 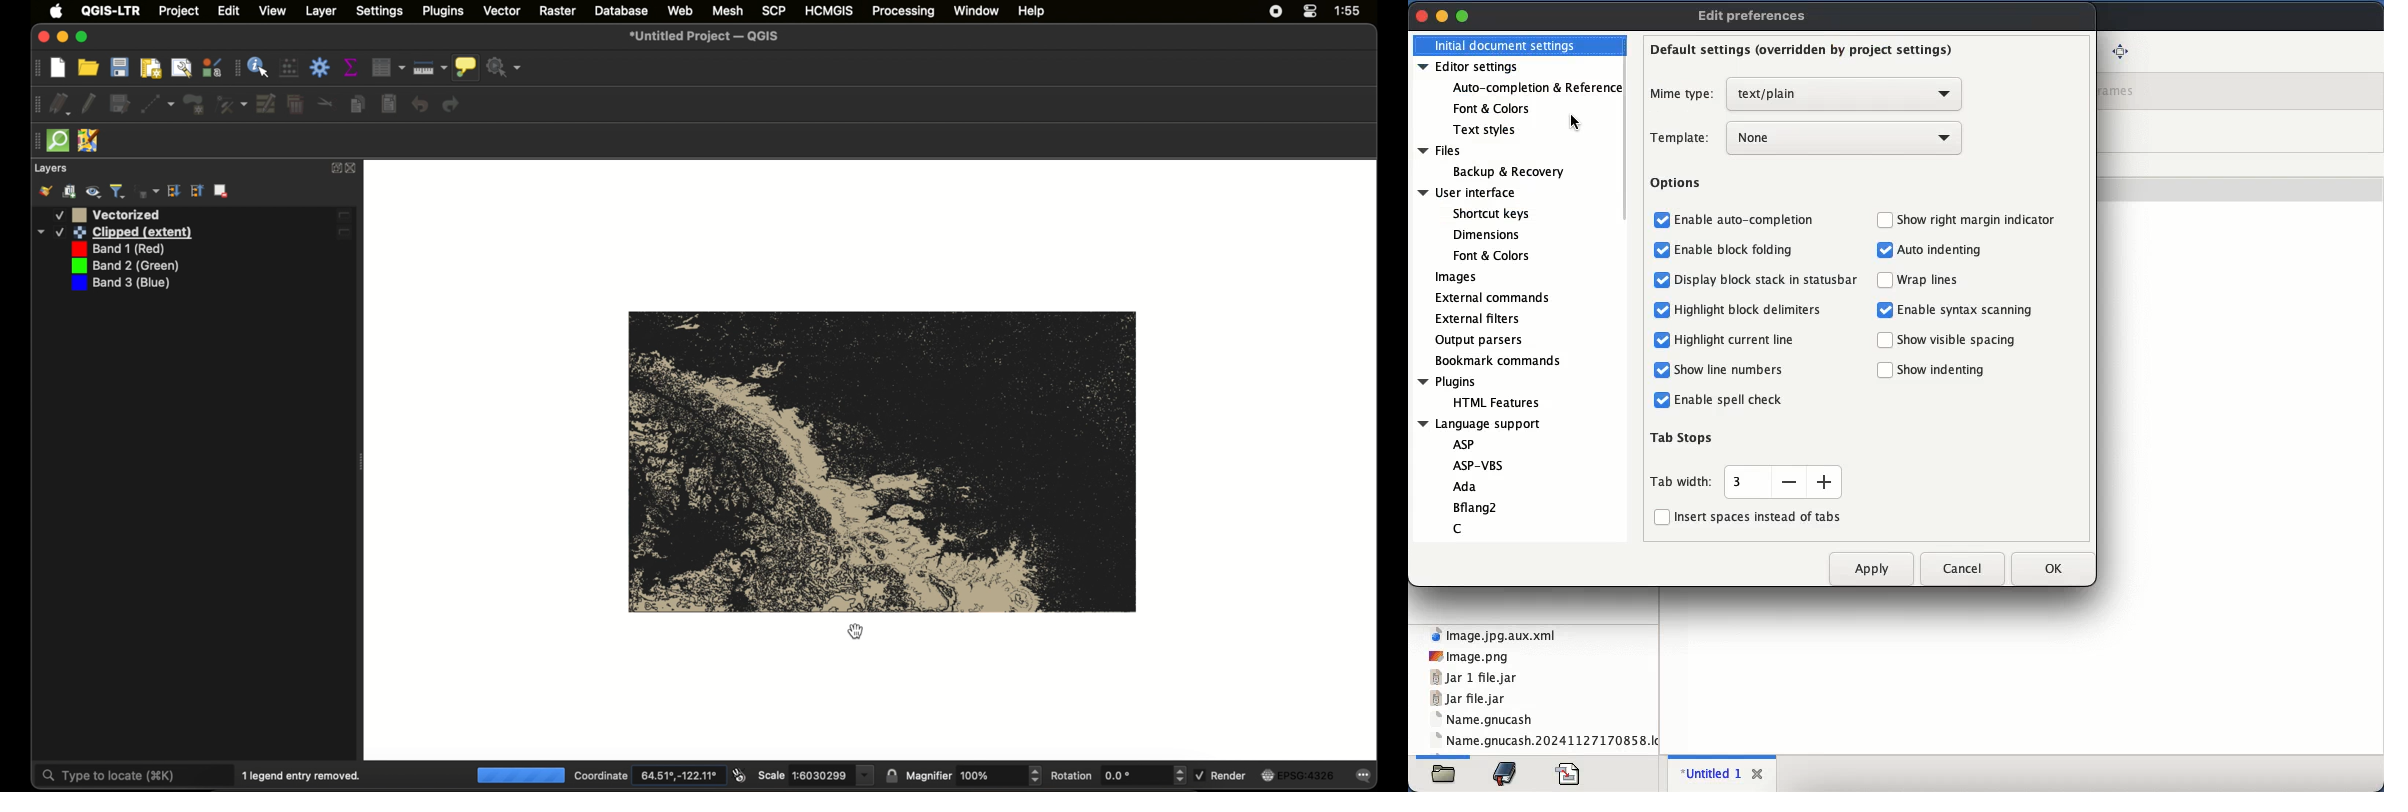 I want to click on project, so click(x=180, y=12).